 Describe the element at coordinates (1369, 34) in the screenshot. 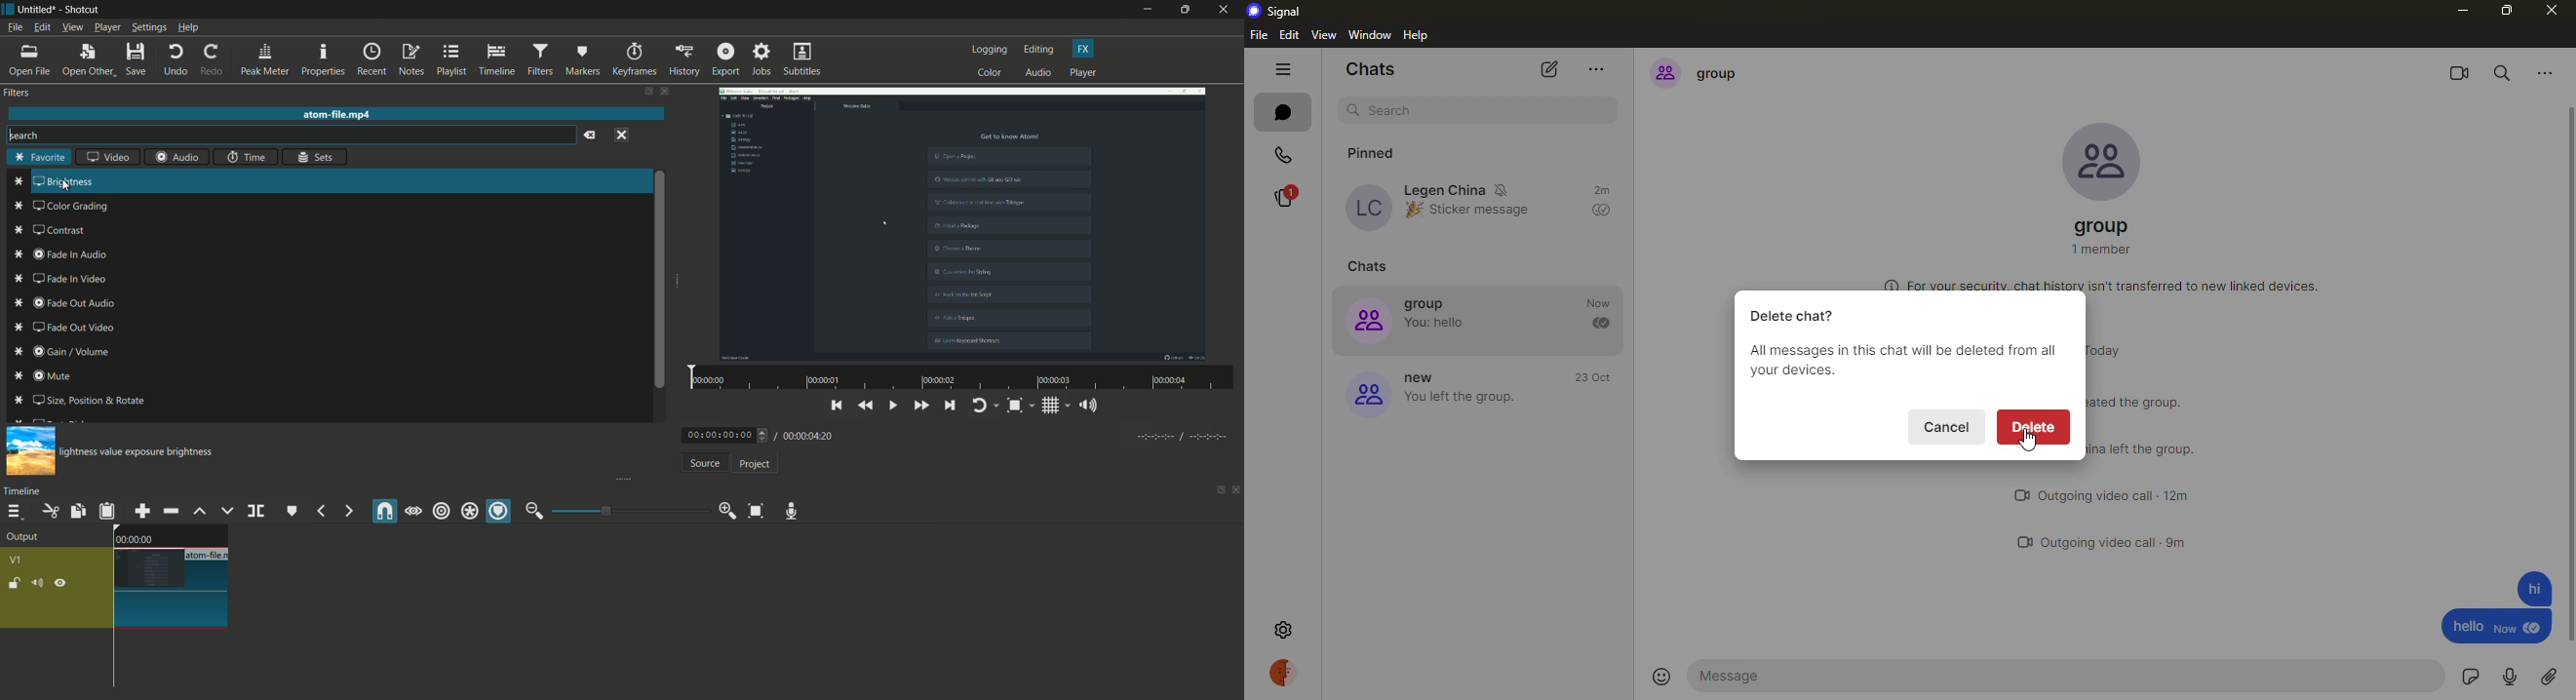

I see `window` at that location.